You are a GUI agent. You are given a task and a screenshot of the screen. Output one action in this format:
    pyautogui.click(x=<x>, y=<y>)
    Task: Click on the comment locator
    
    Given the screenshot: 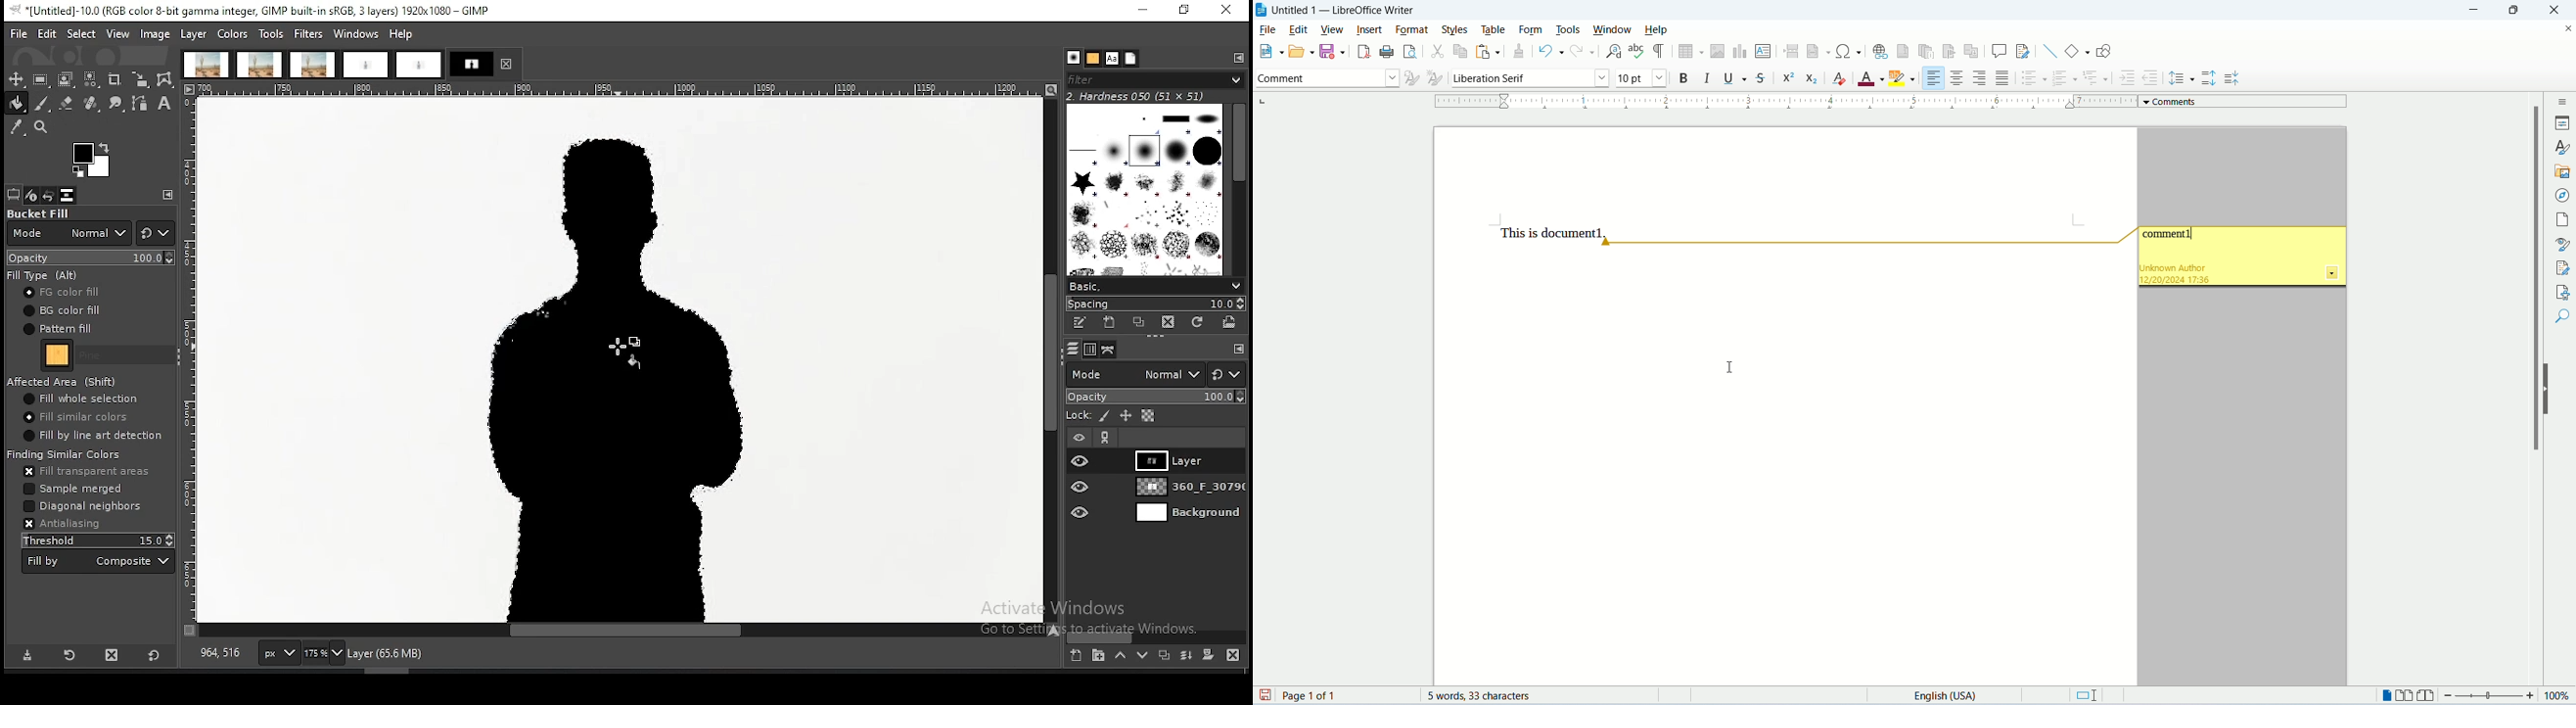 What is the action you would take?
    pyautogui.click(x=1866, y=244)
    